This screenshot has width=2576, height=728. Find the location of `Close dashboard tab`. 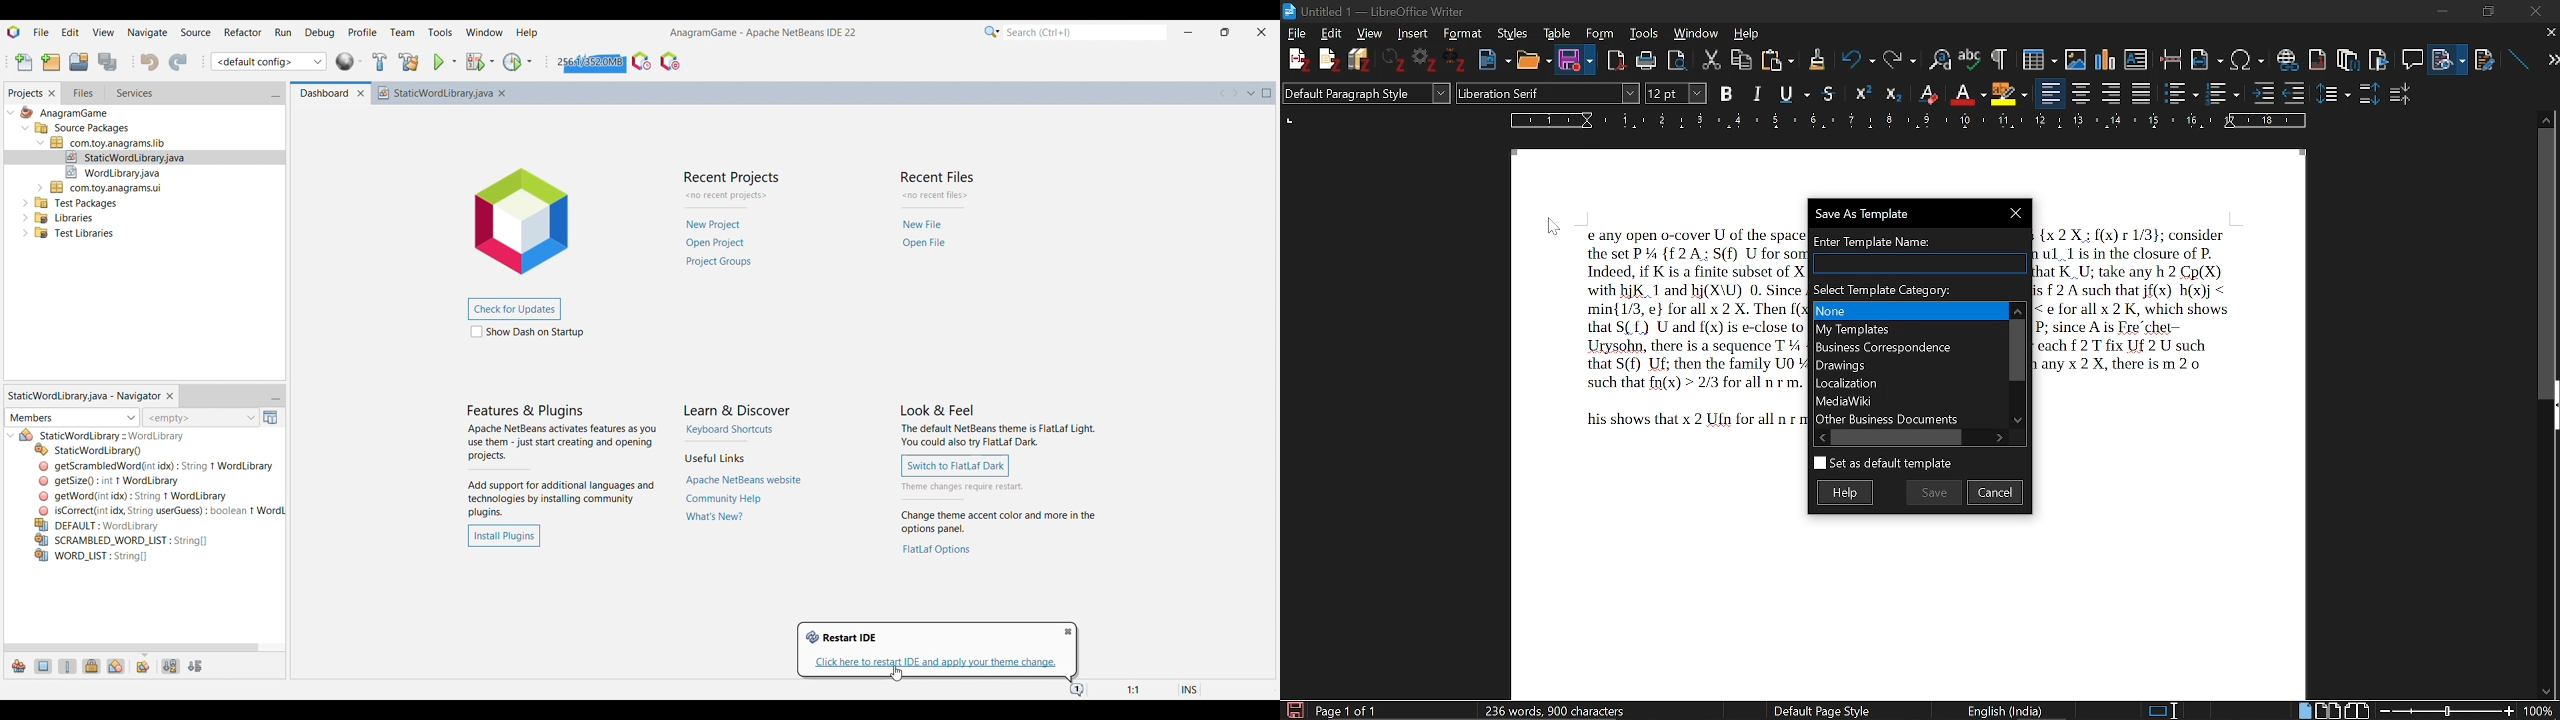

Close dashboard tab is located at coordinates (361, 94).